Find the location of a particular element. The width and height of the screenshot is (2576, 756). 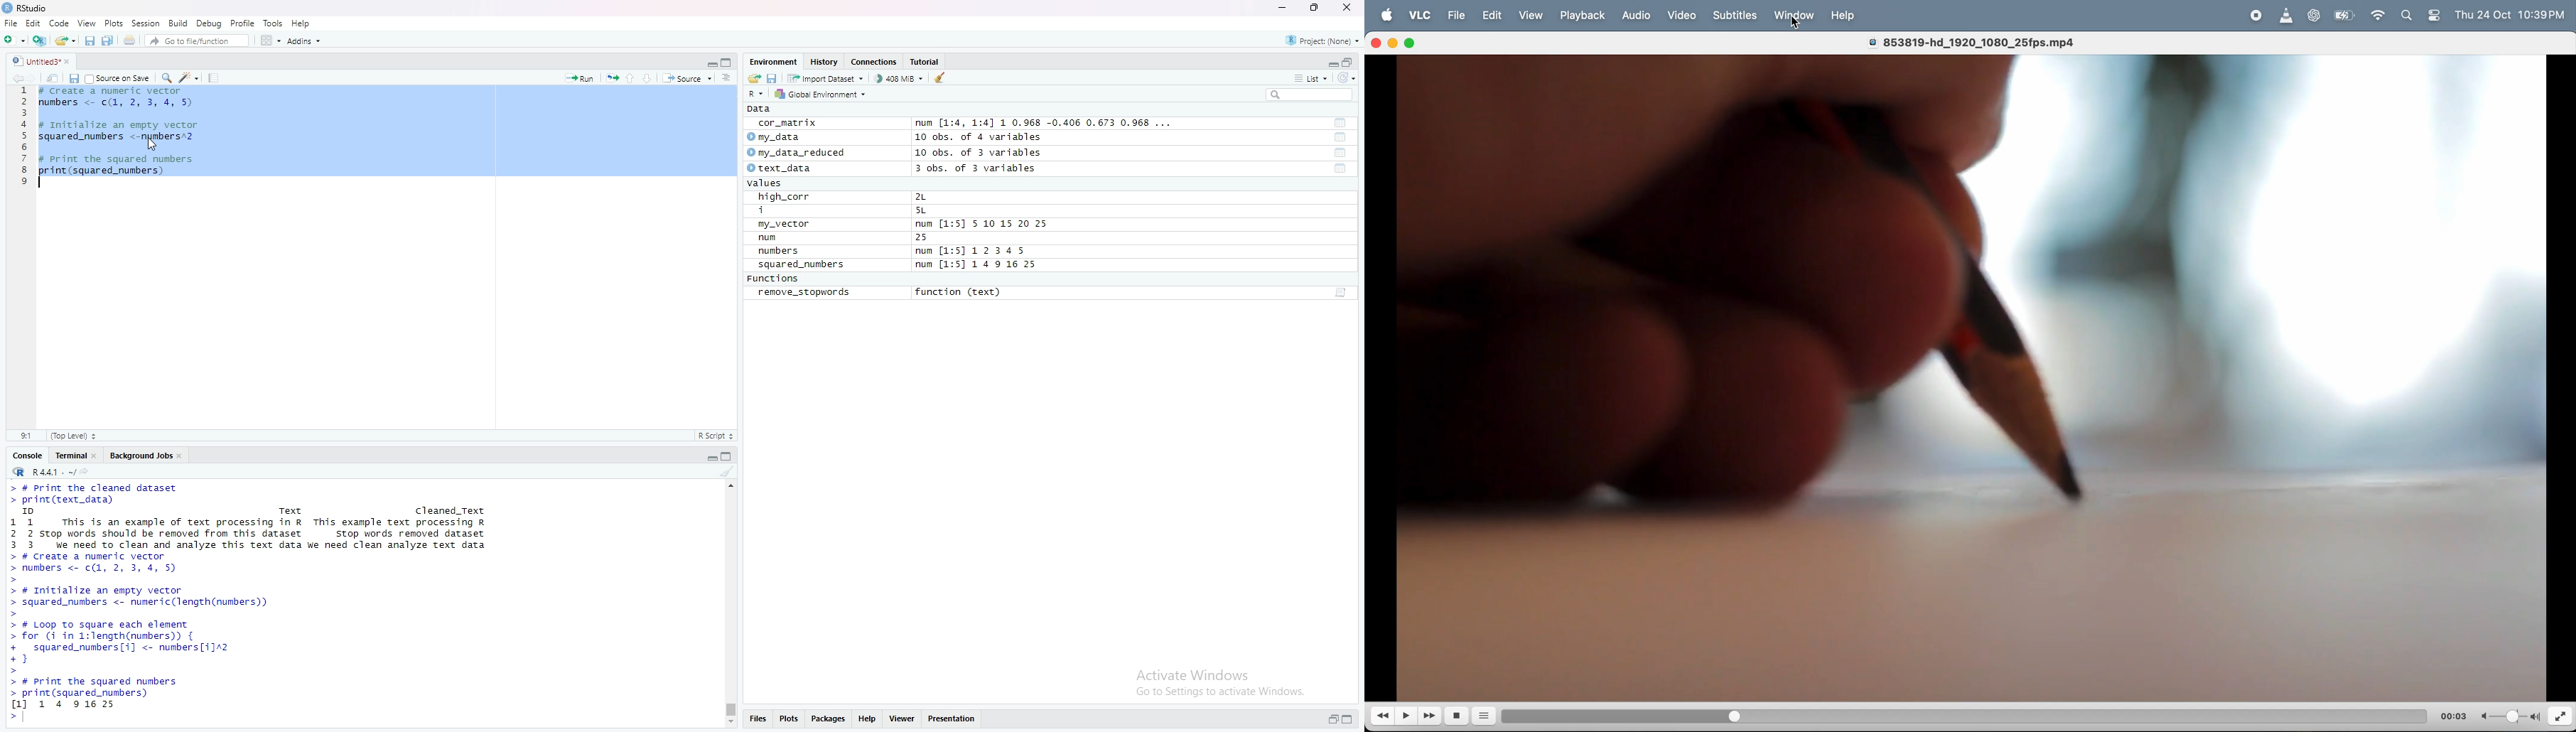

Code is located at coordinates (60, 23).